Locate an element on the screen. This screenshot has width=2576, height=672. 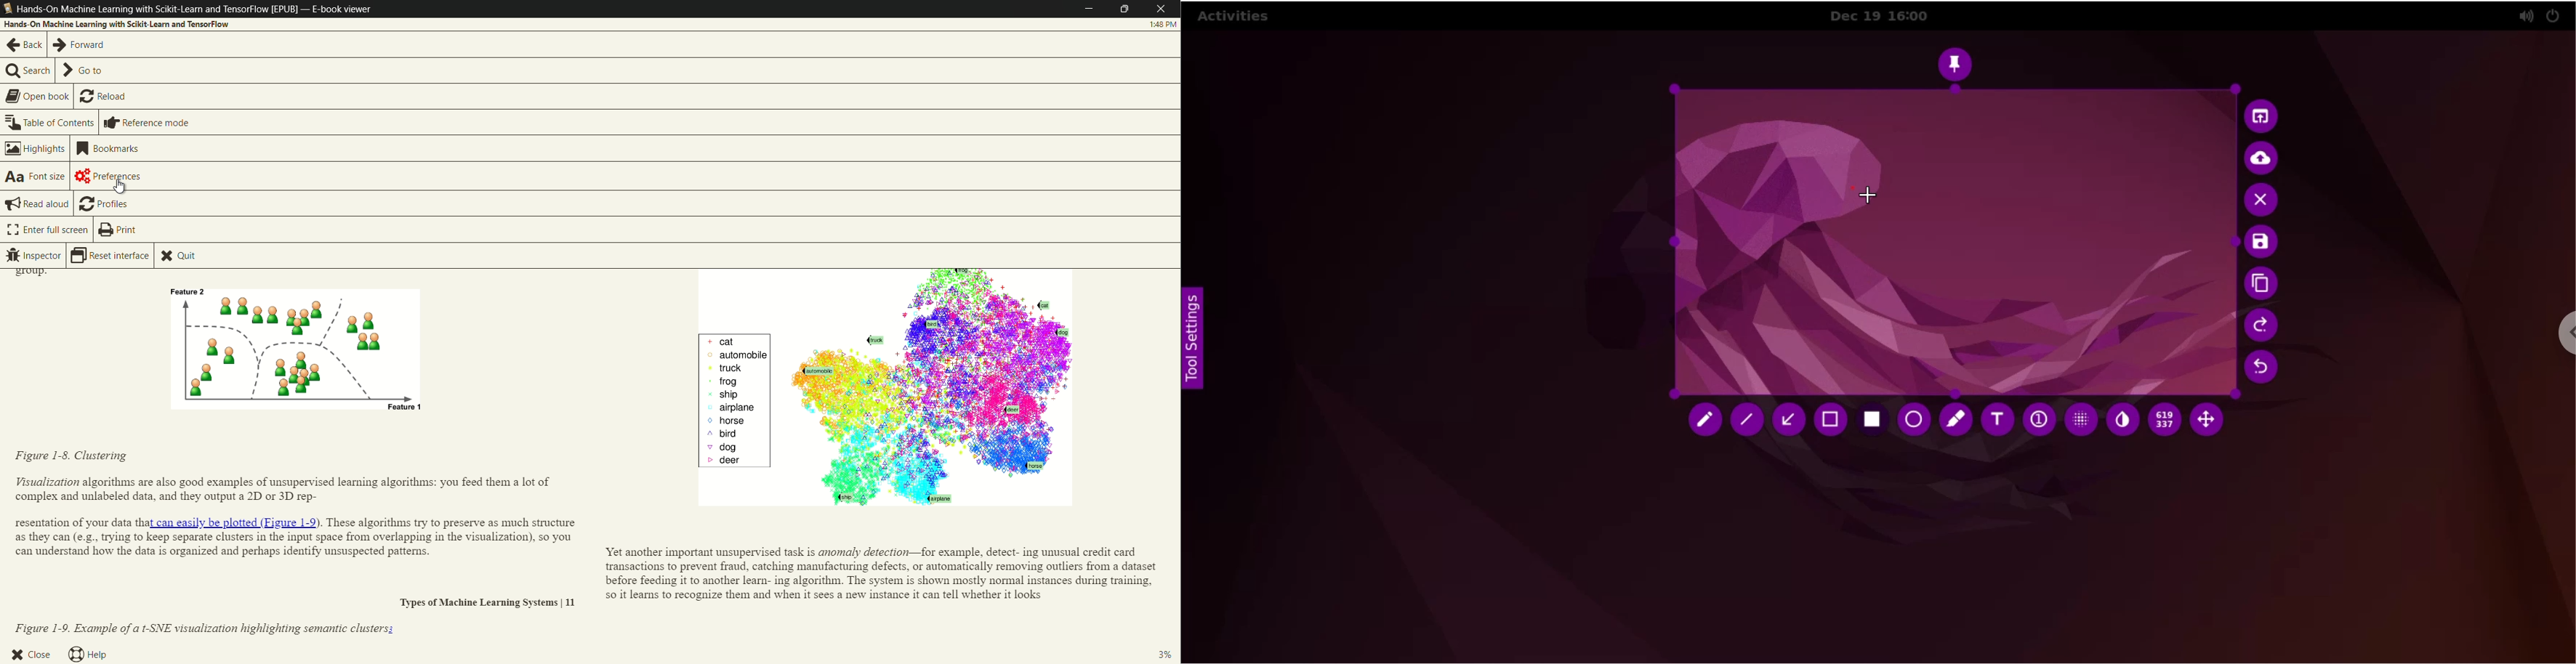
font size is located at coordinates (35, 176).